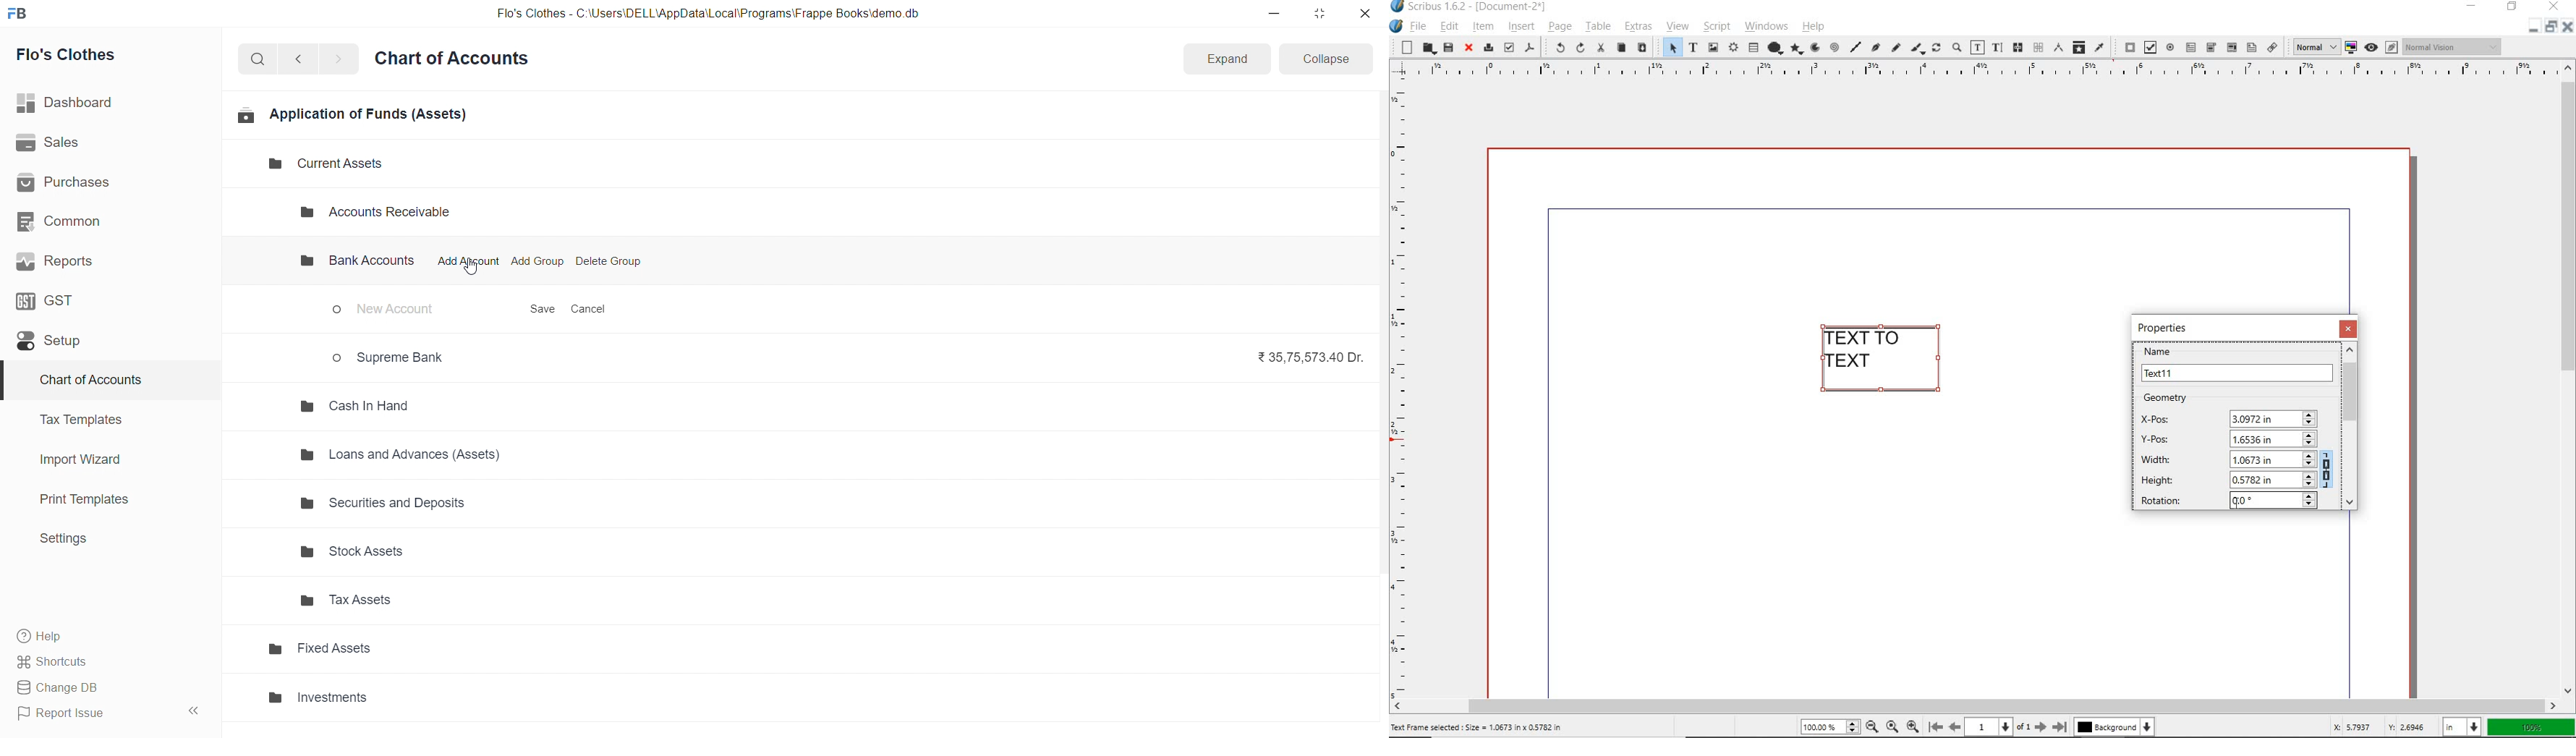 This screenshot has height=756, width=2576. Describe the element at coordinates (1480, 7) in the screenshot. I see `system name` at that location.